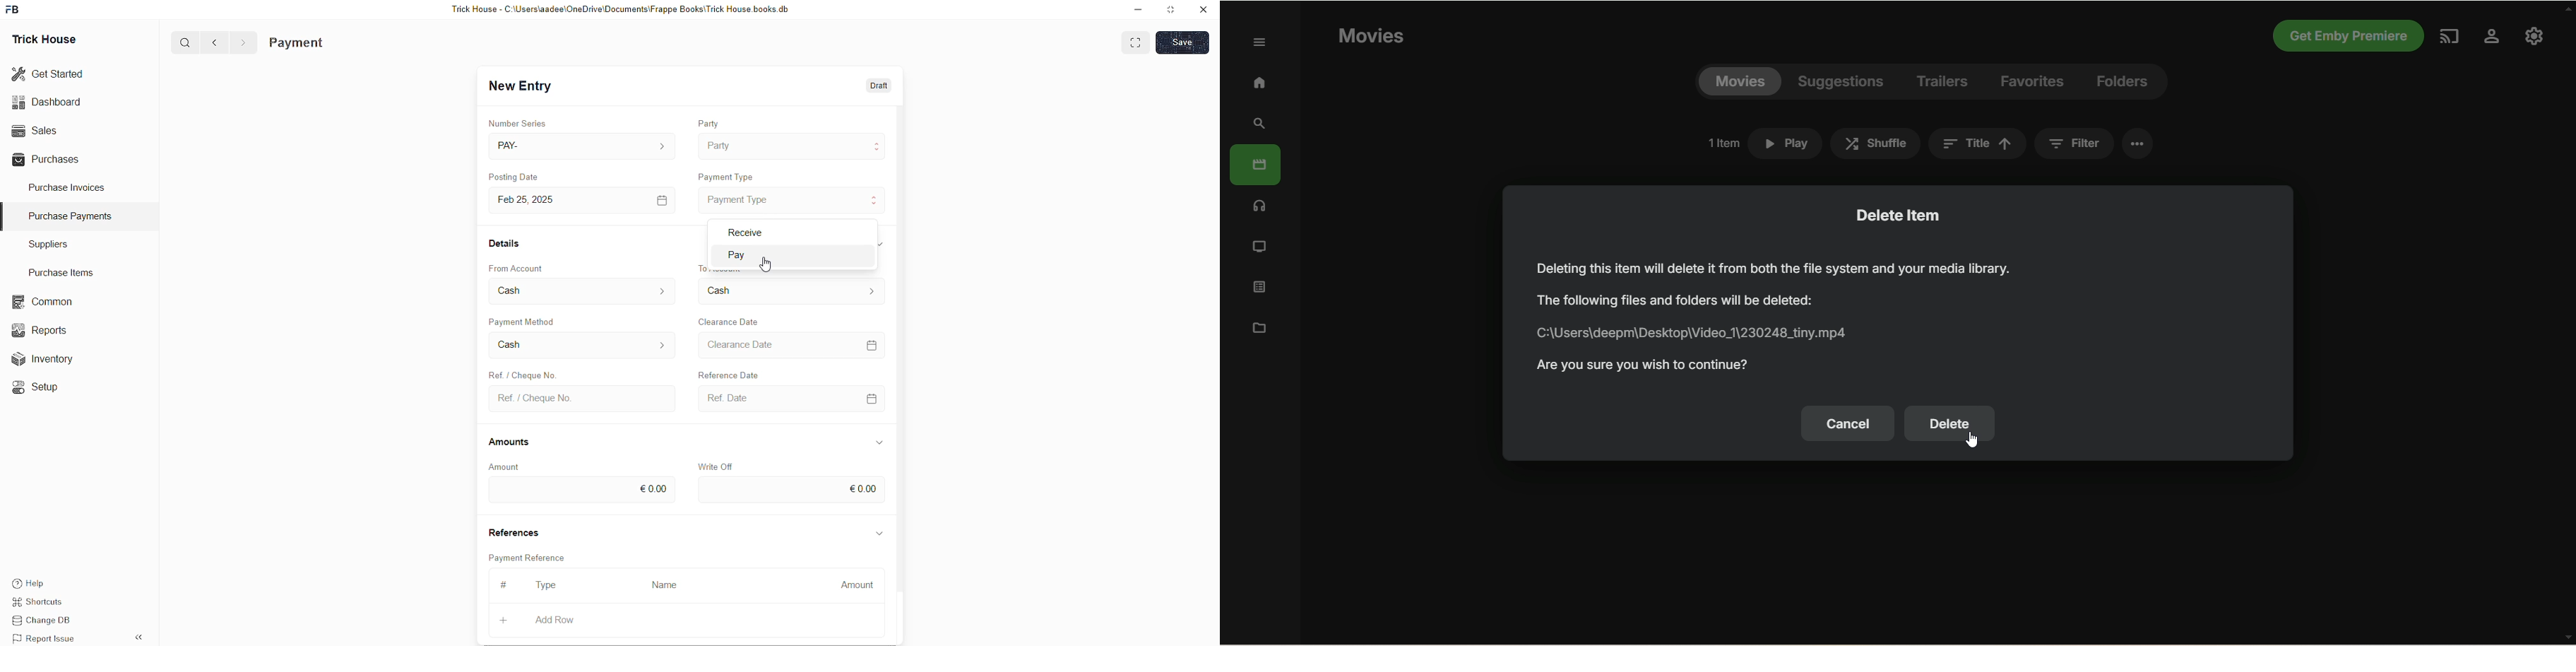 The width and height of the screenshot is (2576, 672). I want to click on Reports, so click(44, 329).